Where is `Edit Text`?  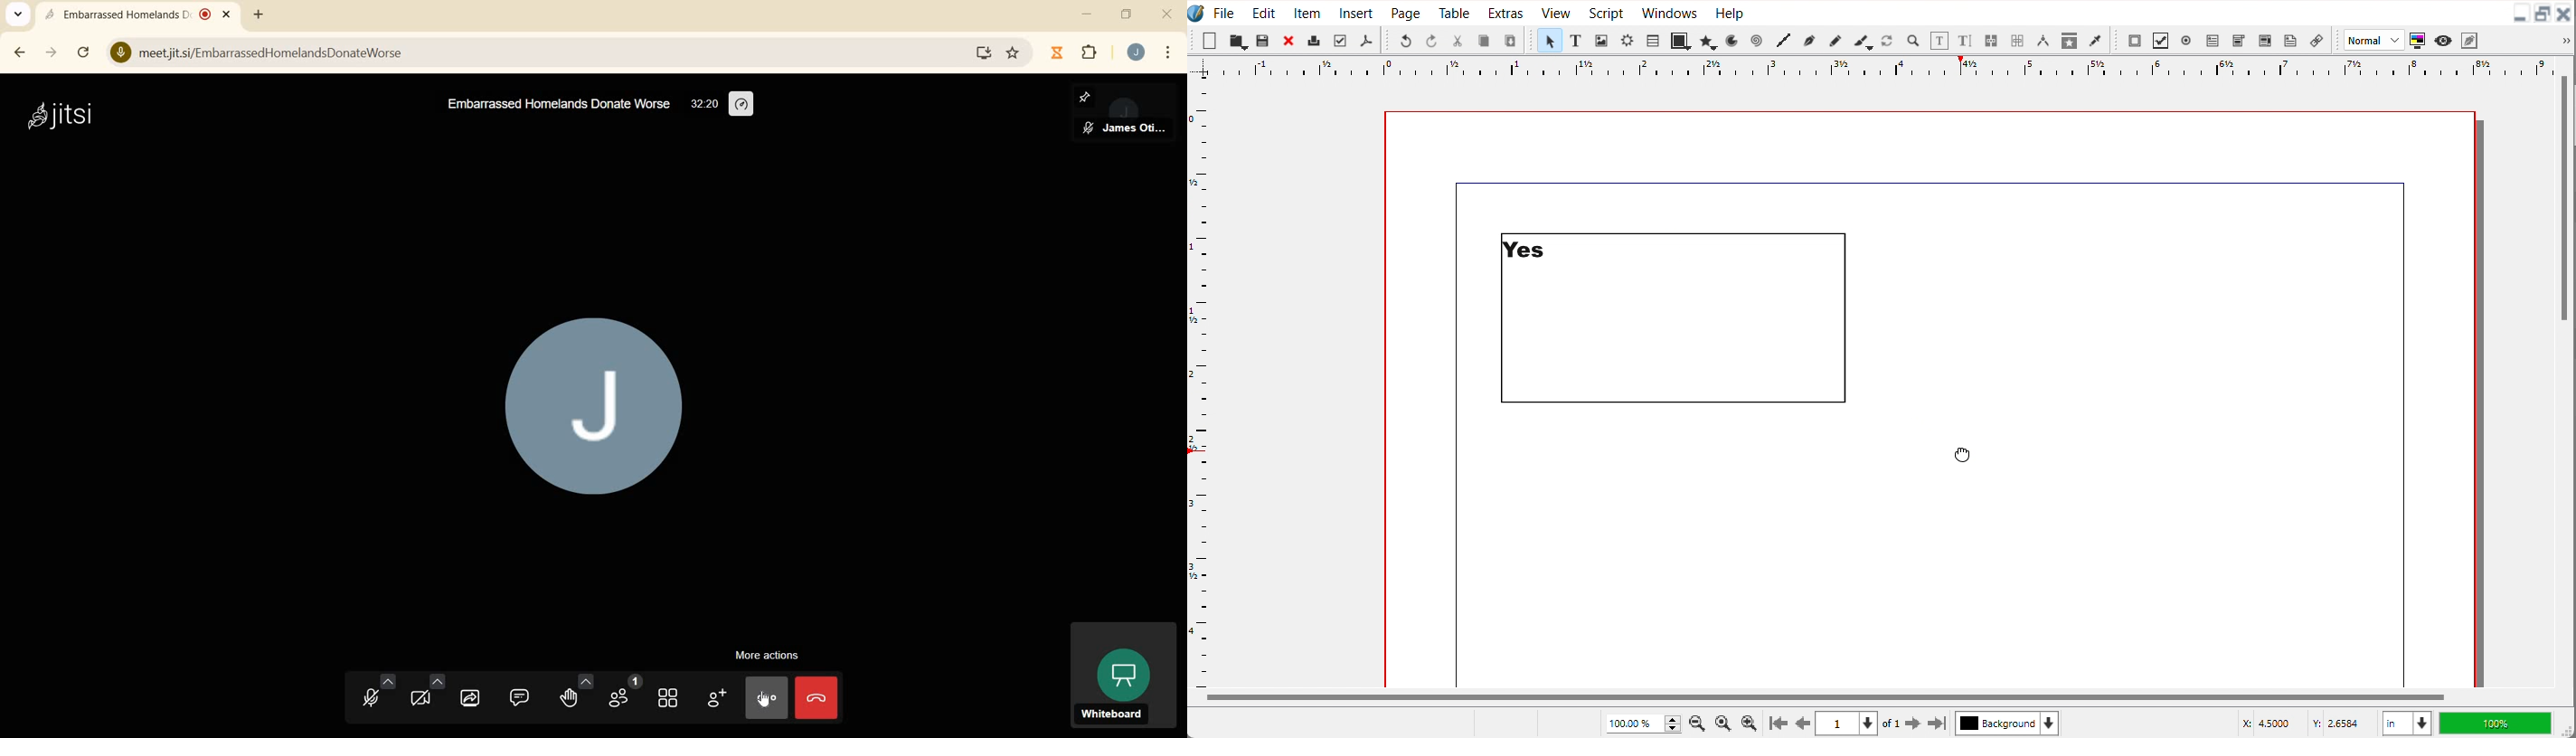 Edit Text is located at coordinates (1967, 42).